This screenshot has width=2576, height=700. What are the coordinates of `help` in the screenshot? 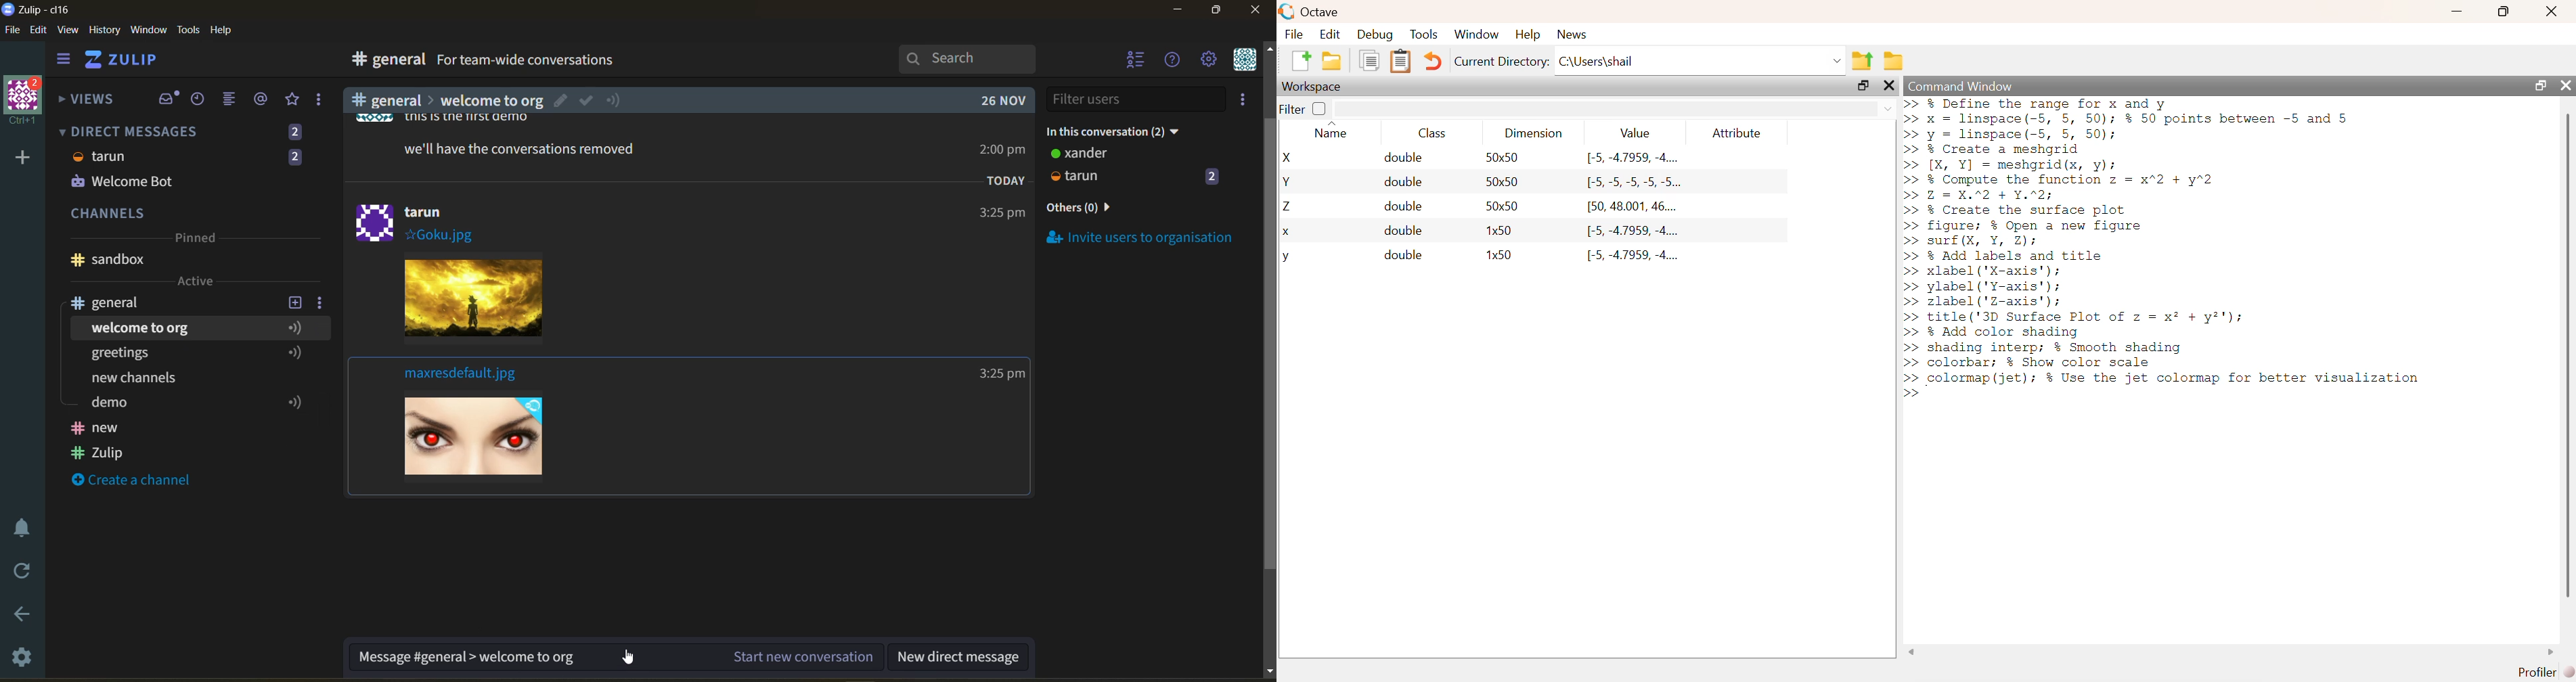 It's located at (773, 62).